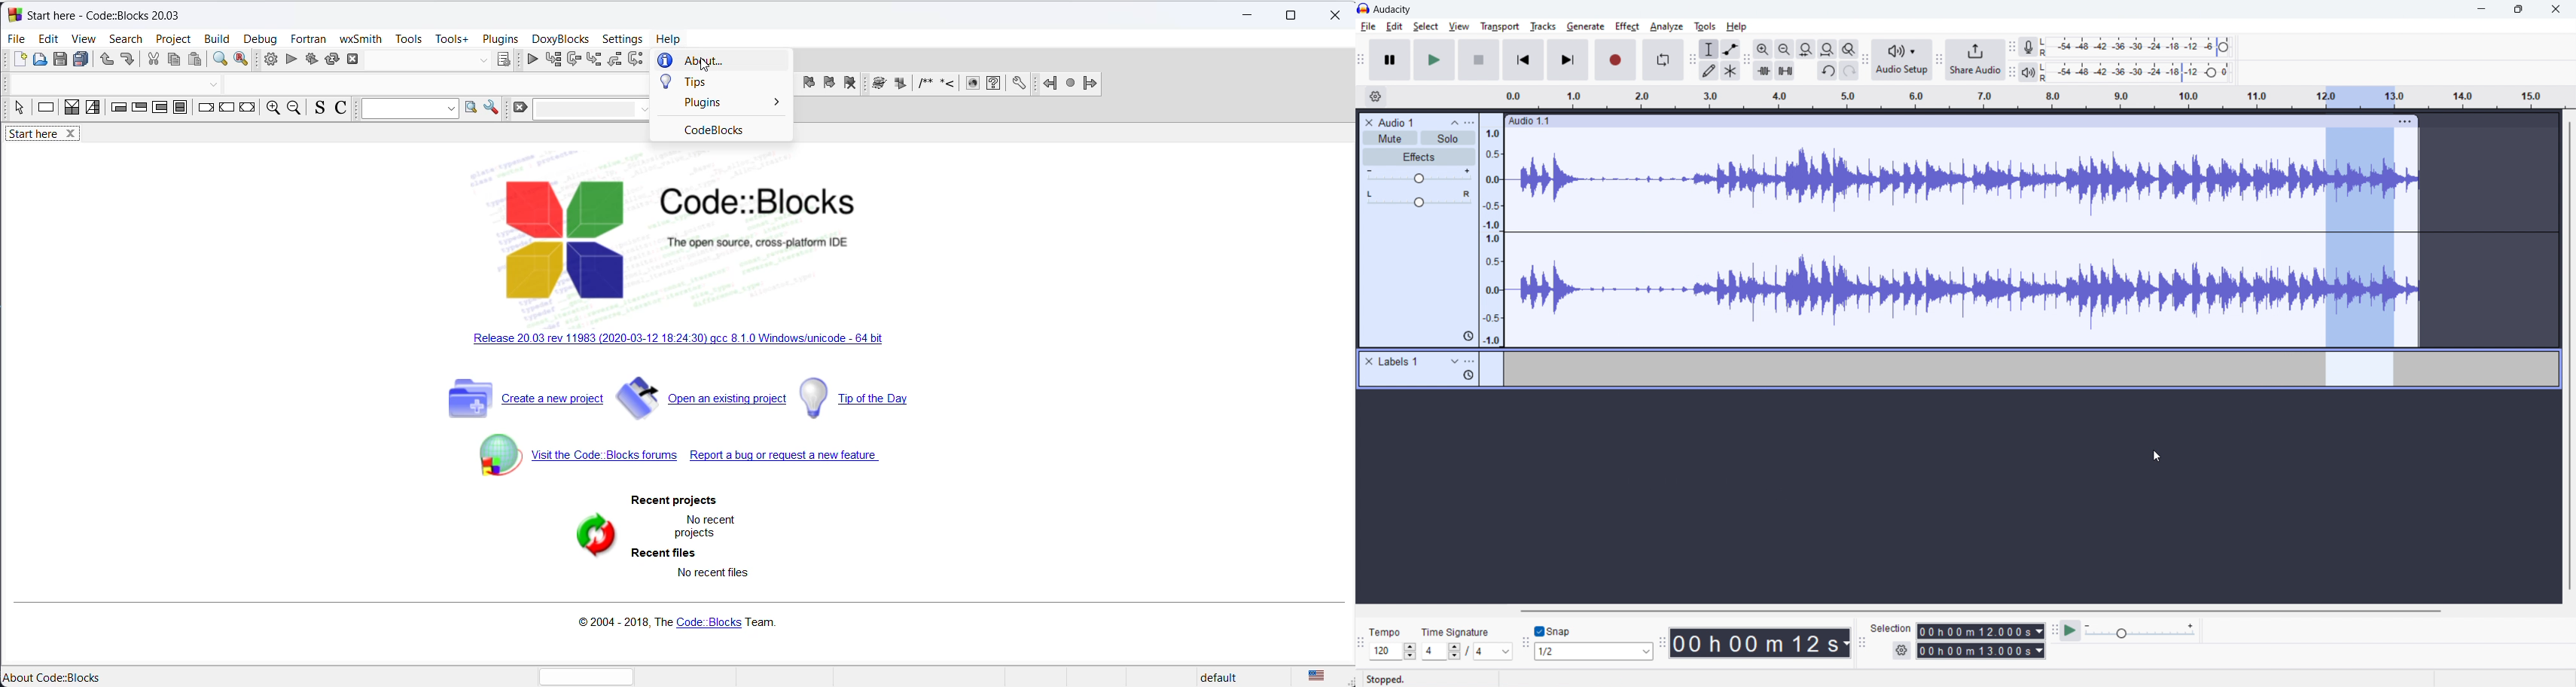 This screenshot has height=700, width=2576. What do you see at coordinates (1369, 362) in the screenshot?
I see `remove` at bounding box center [1369, 362].